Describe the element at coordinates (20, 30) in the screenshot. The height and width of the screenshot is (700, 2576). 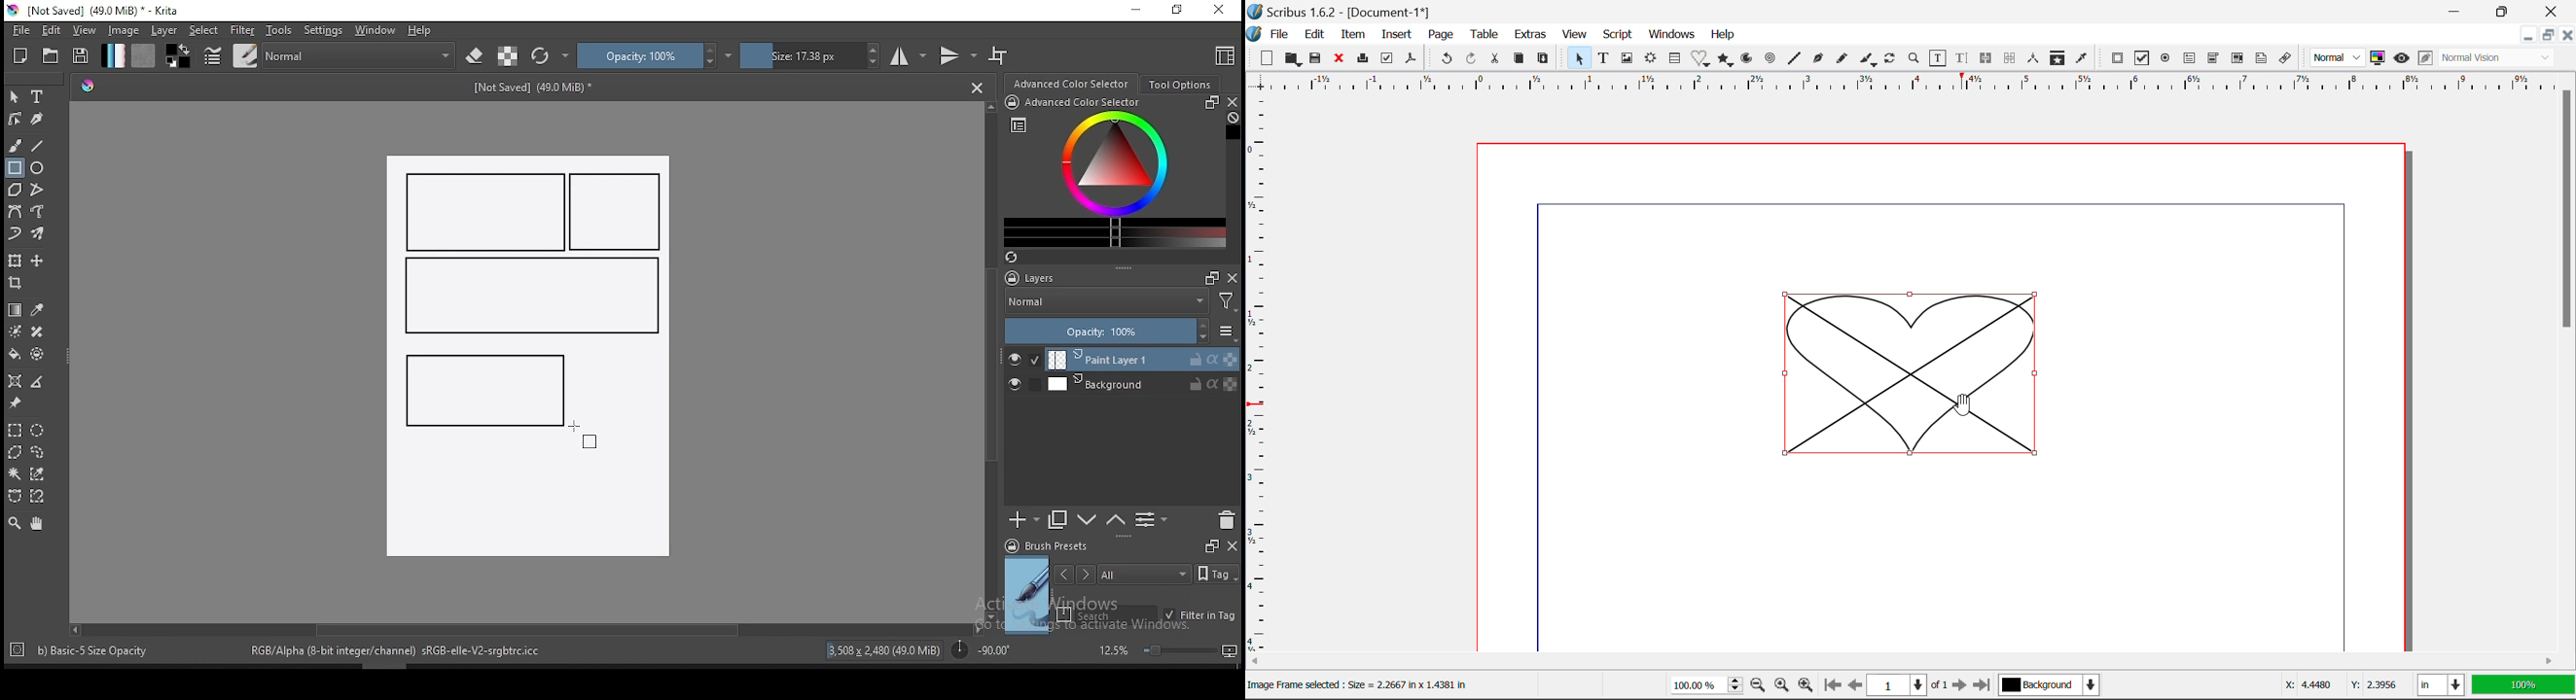
I see `file` at that location.